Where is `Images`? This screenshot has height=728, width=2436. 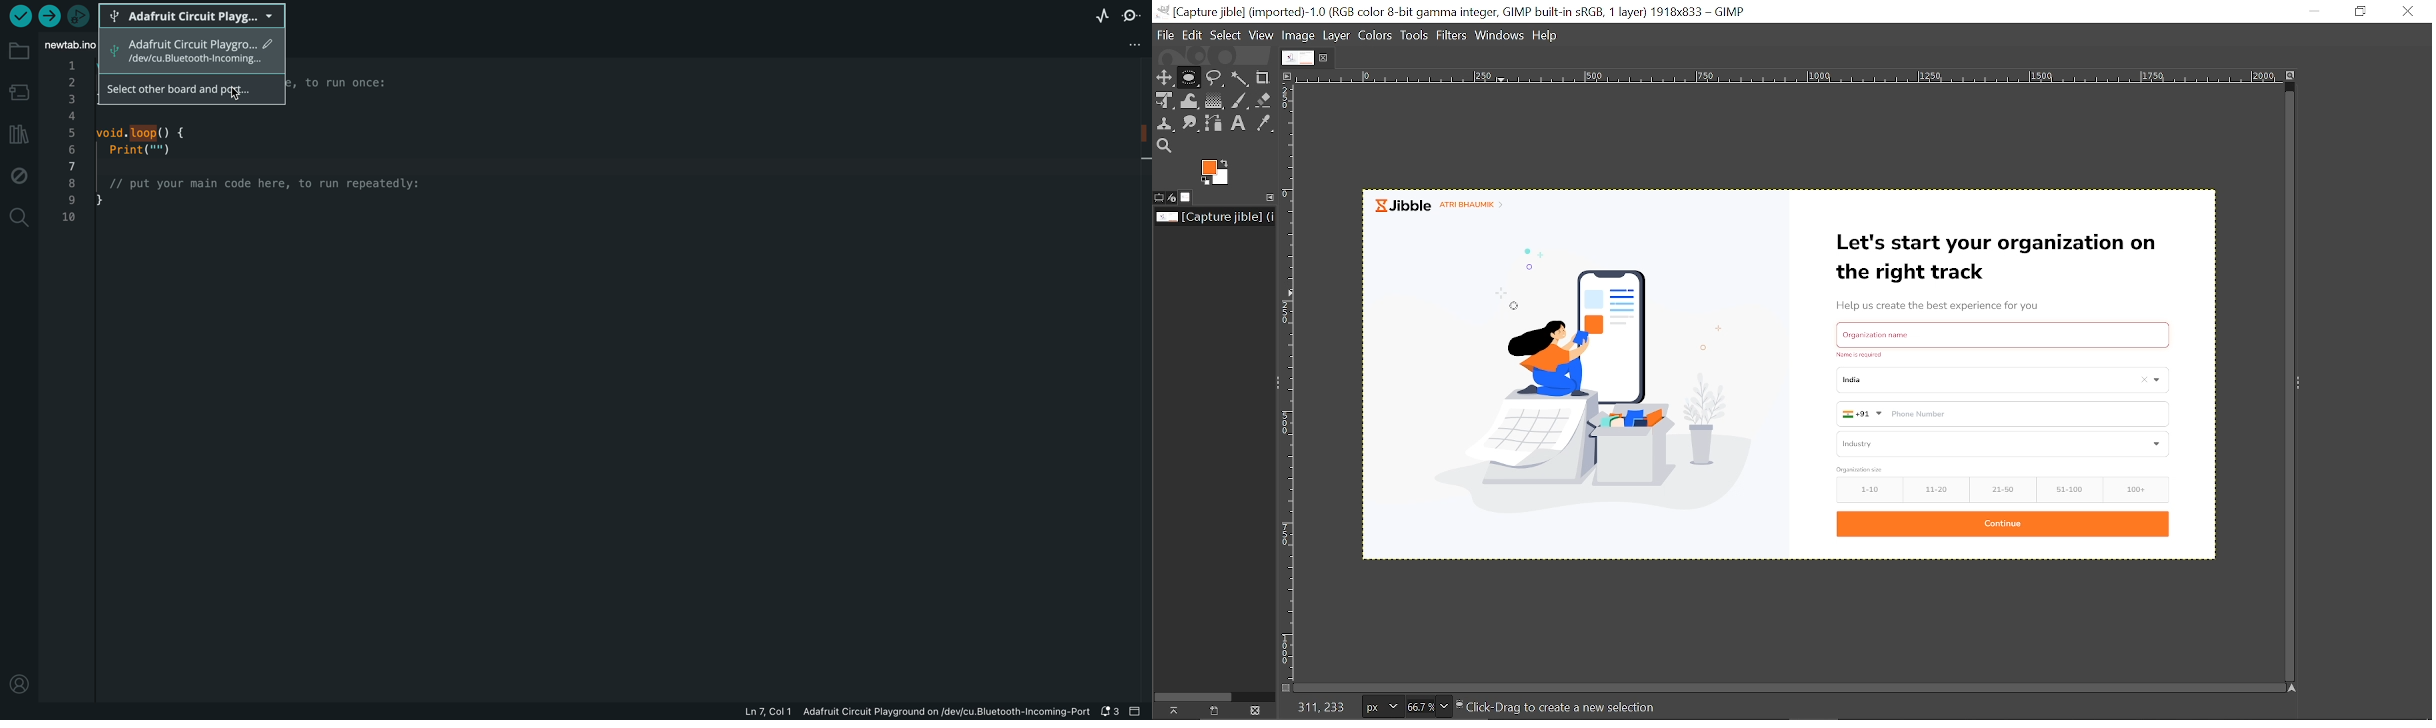
Images is located at coordinates (1188, 197).